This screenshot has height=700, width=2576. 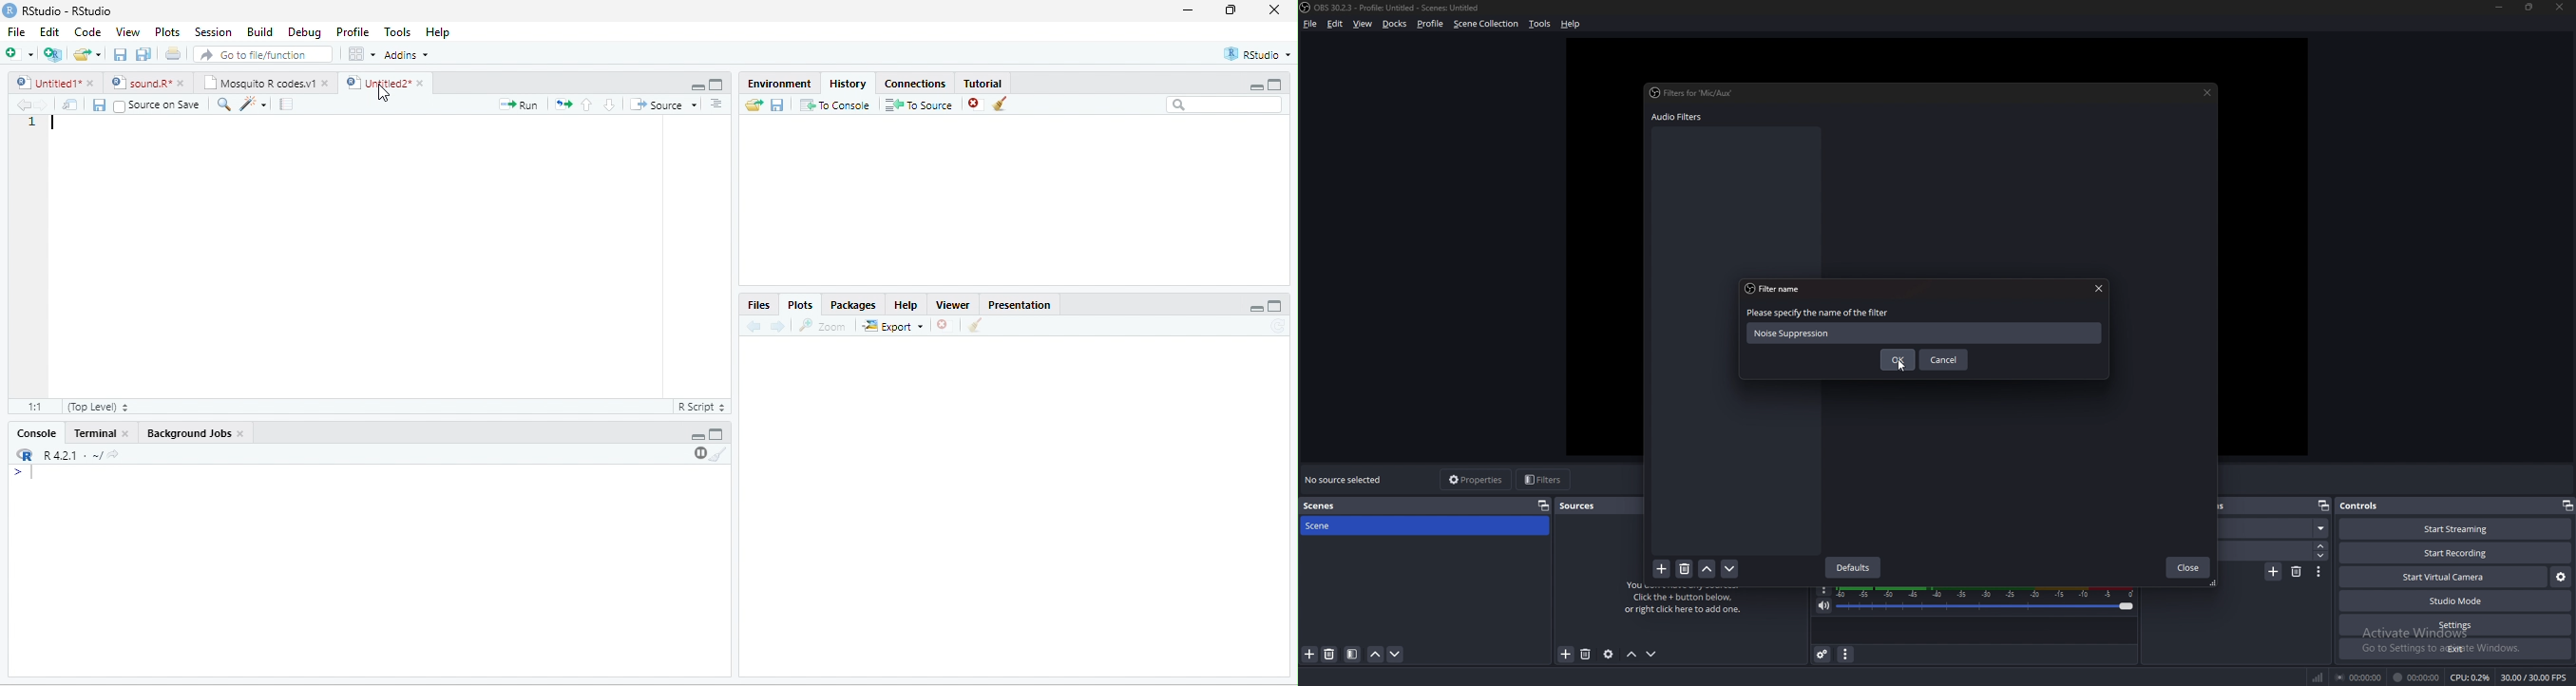 What do you see at coordinates (1258, 54) in the screenshot?
I see `RStudio` at bounding box center [1258, 54].